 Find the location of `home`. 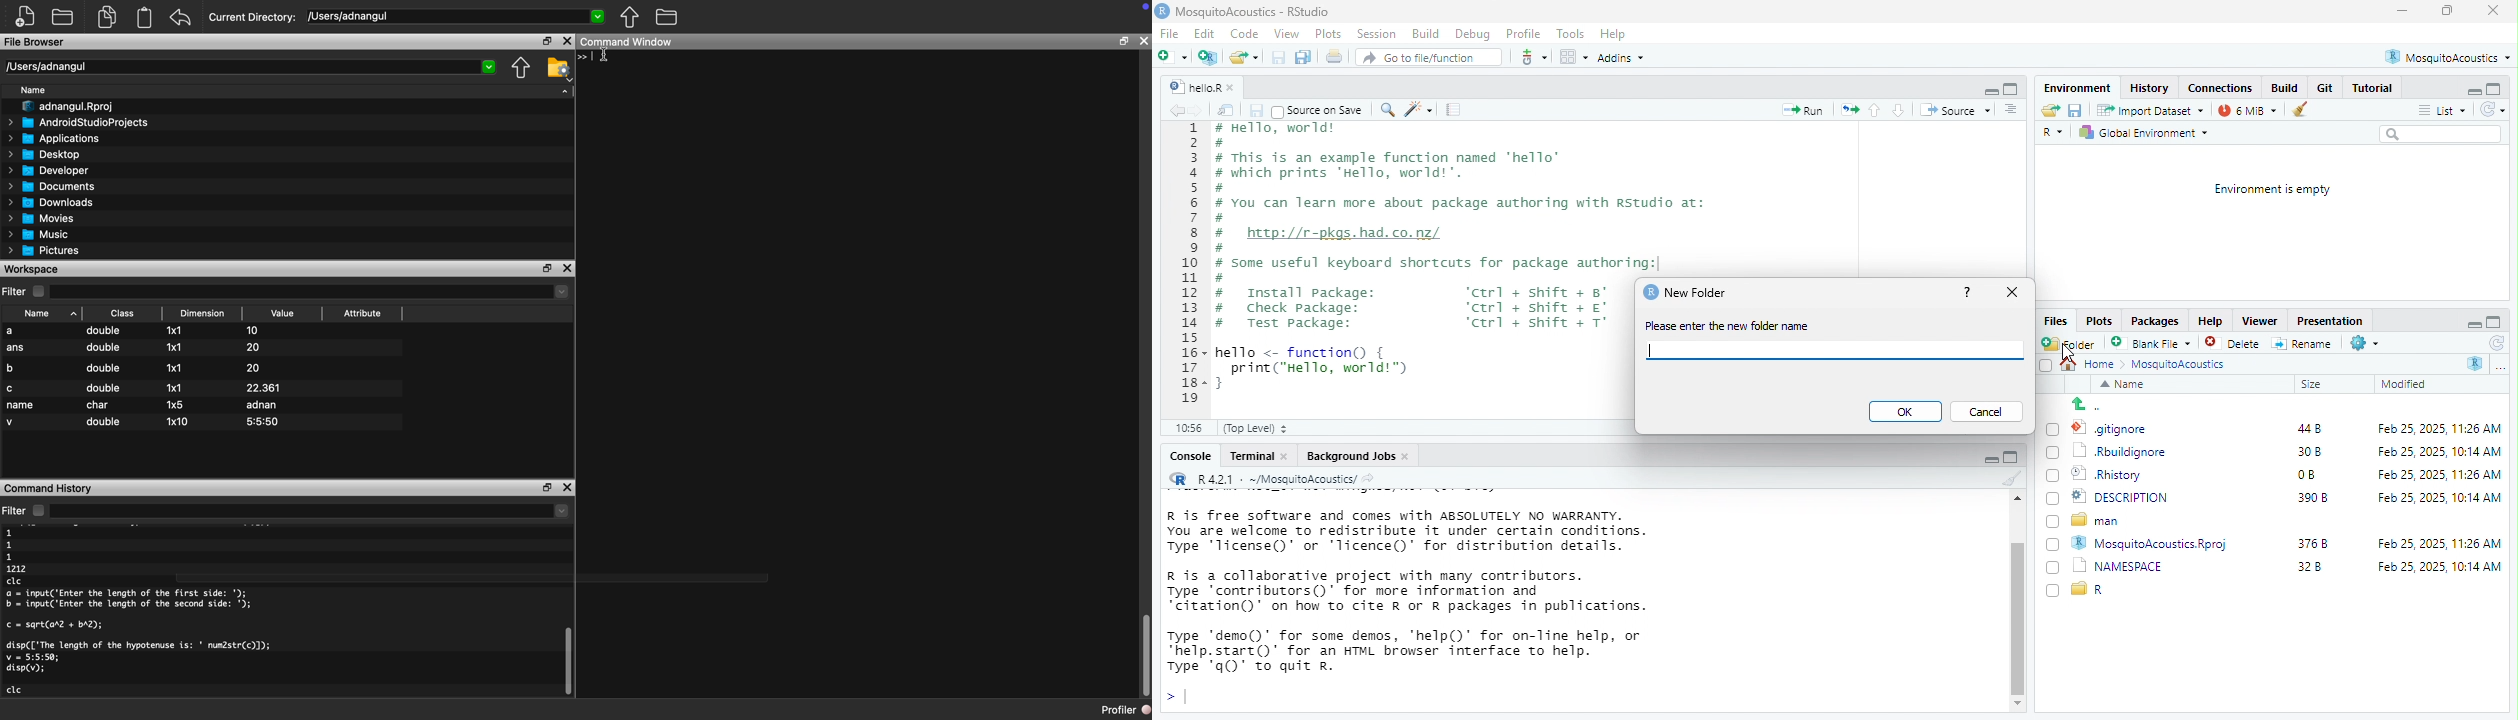

home is located at coordinates (2104, 365).